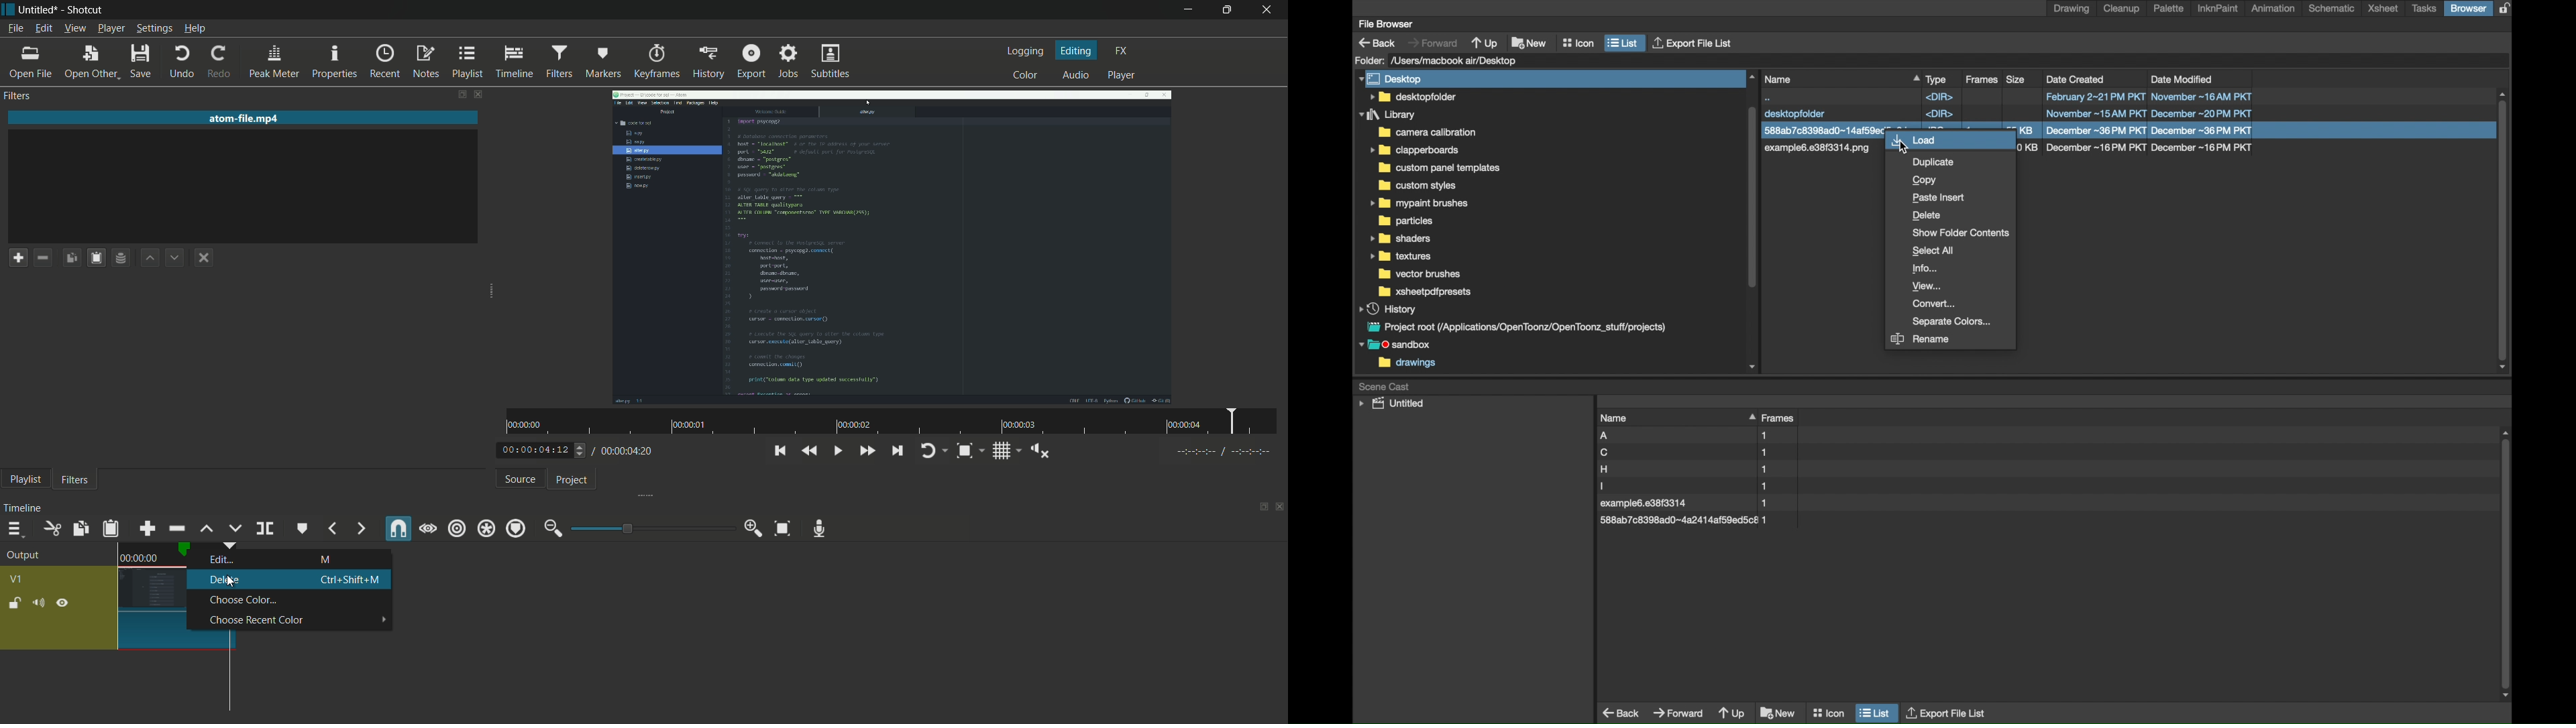  What do you see at coordinates (195, 28) in the screenshot?
I see `help menu` at bounding box center [195, 28].